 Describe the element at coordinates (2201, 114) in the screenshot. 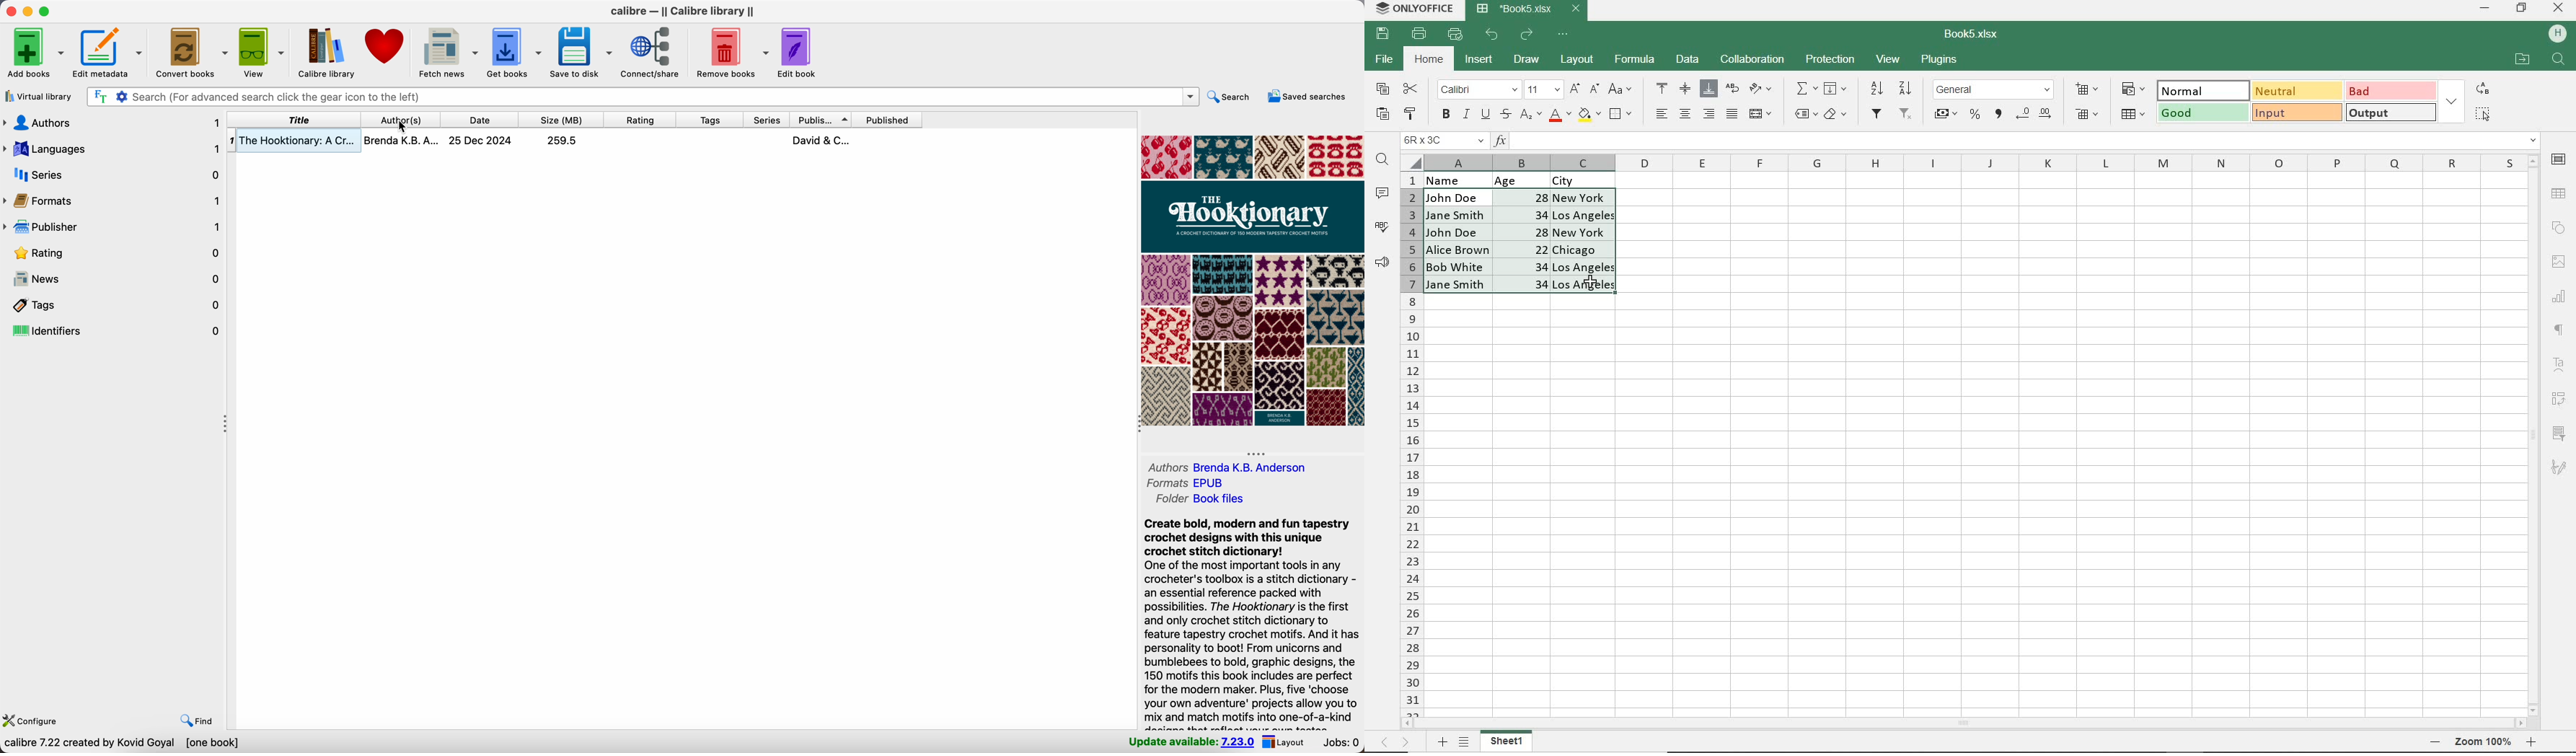

I see `GOOD` at that location.